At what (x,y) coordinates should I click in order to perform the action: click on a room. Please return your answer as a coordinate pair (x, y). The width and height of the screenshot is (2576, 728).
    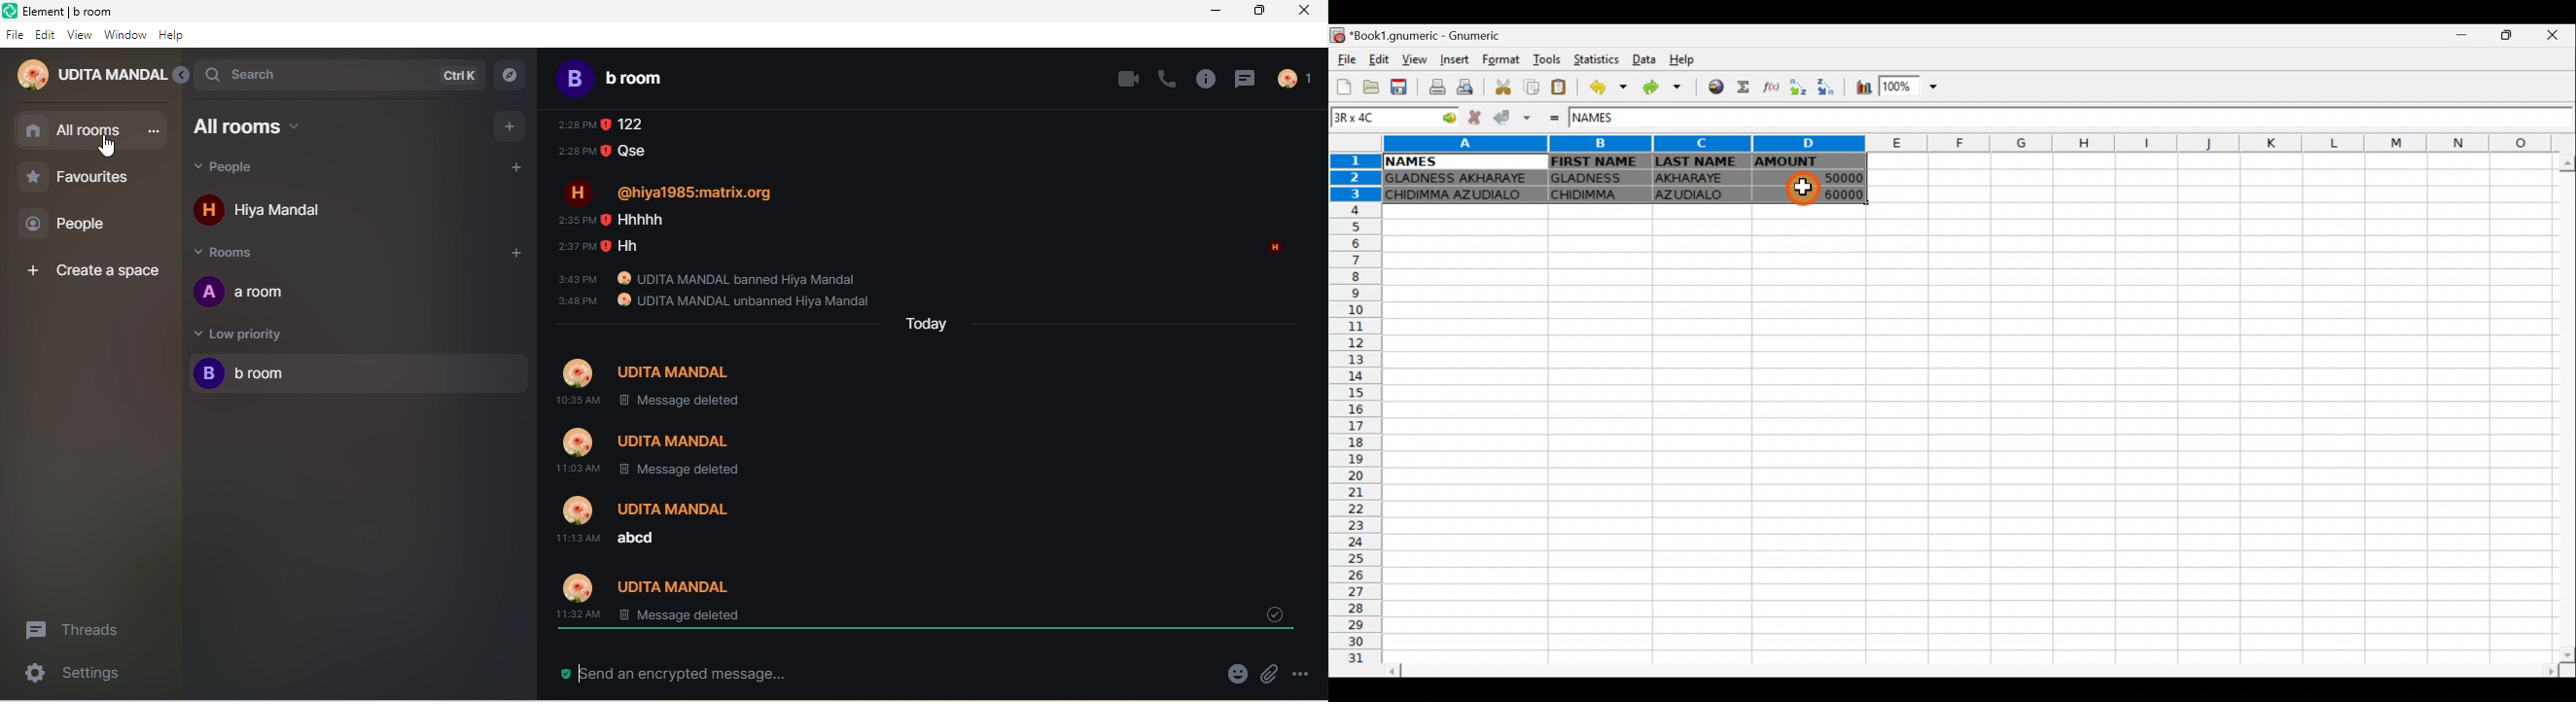
    Looking at the image, I should click on (253, 291).